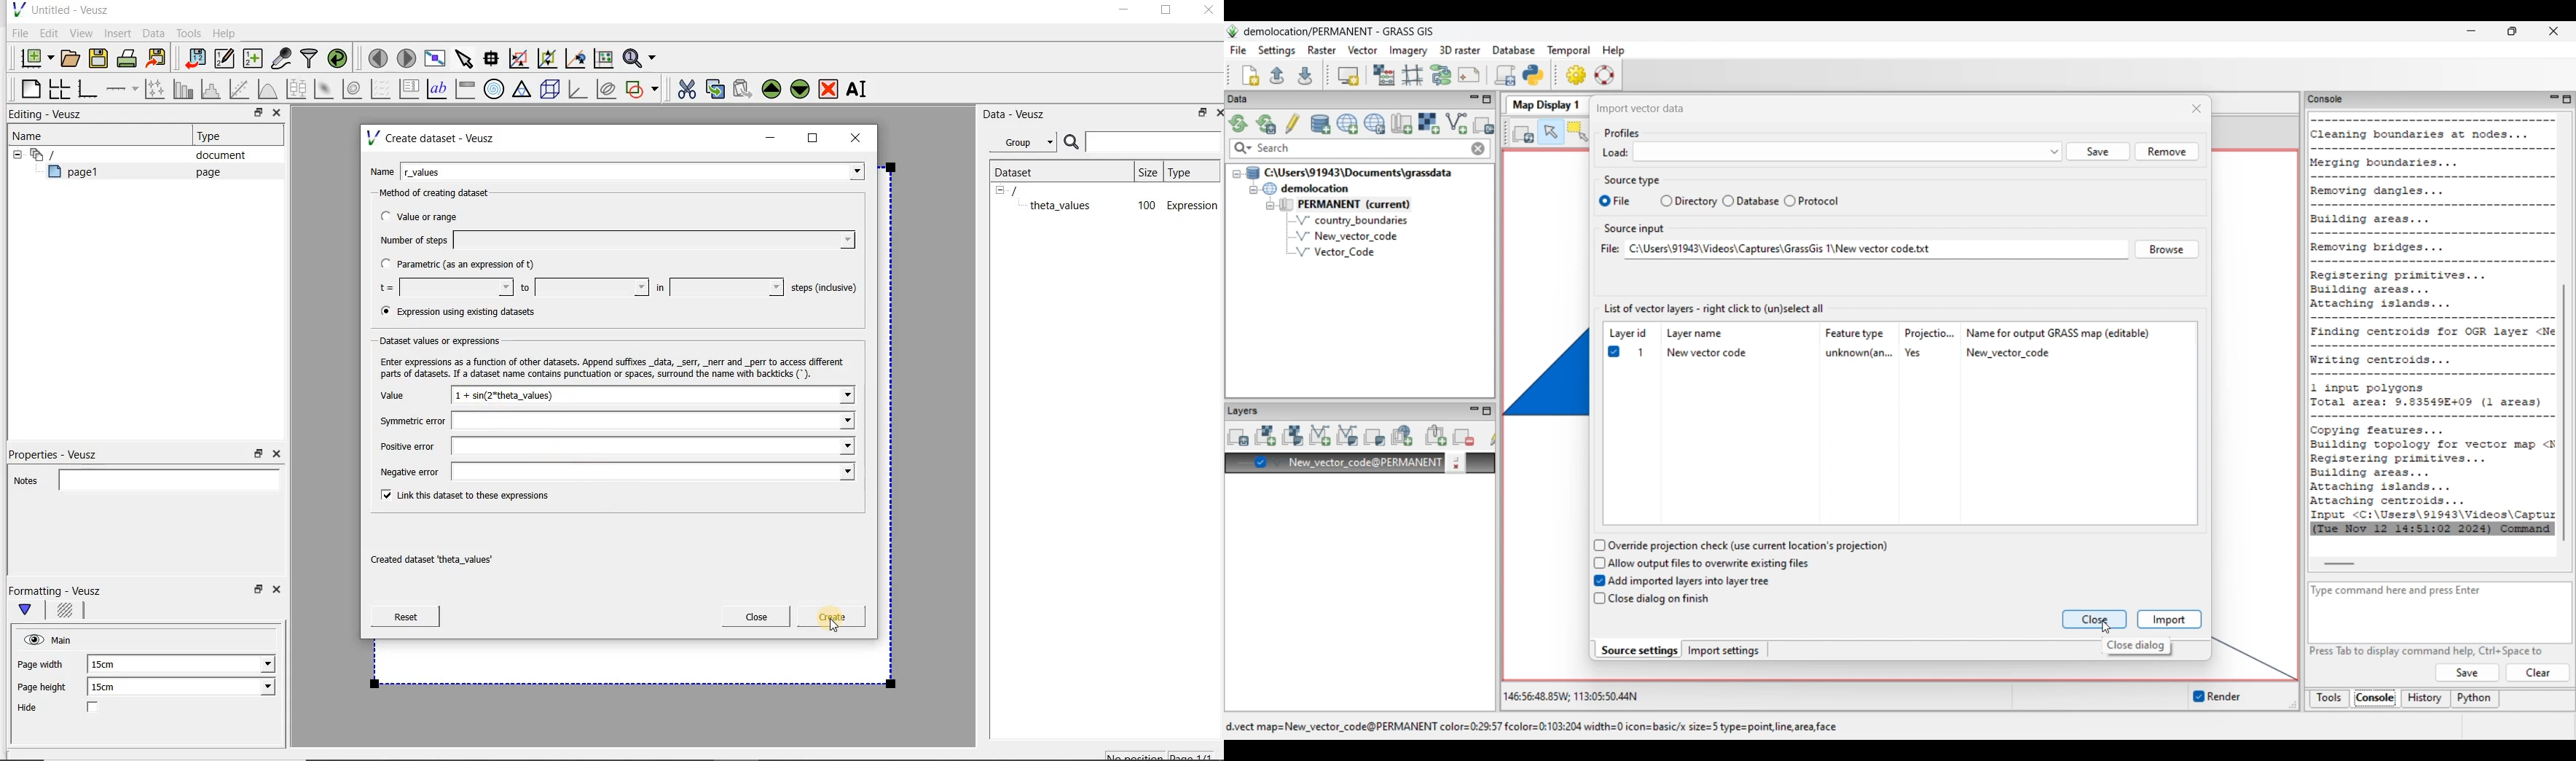  I want to click on close, so click(860, 137).